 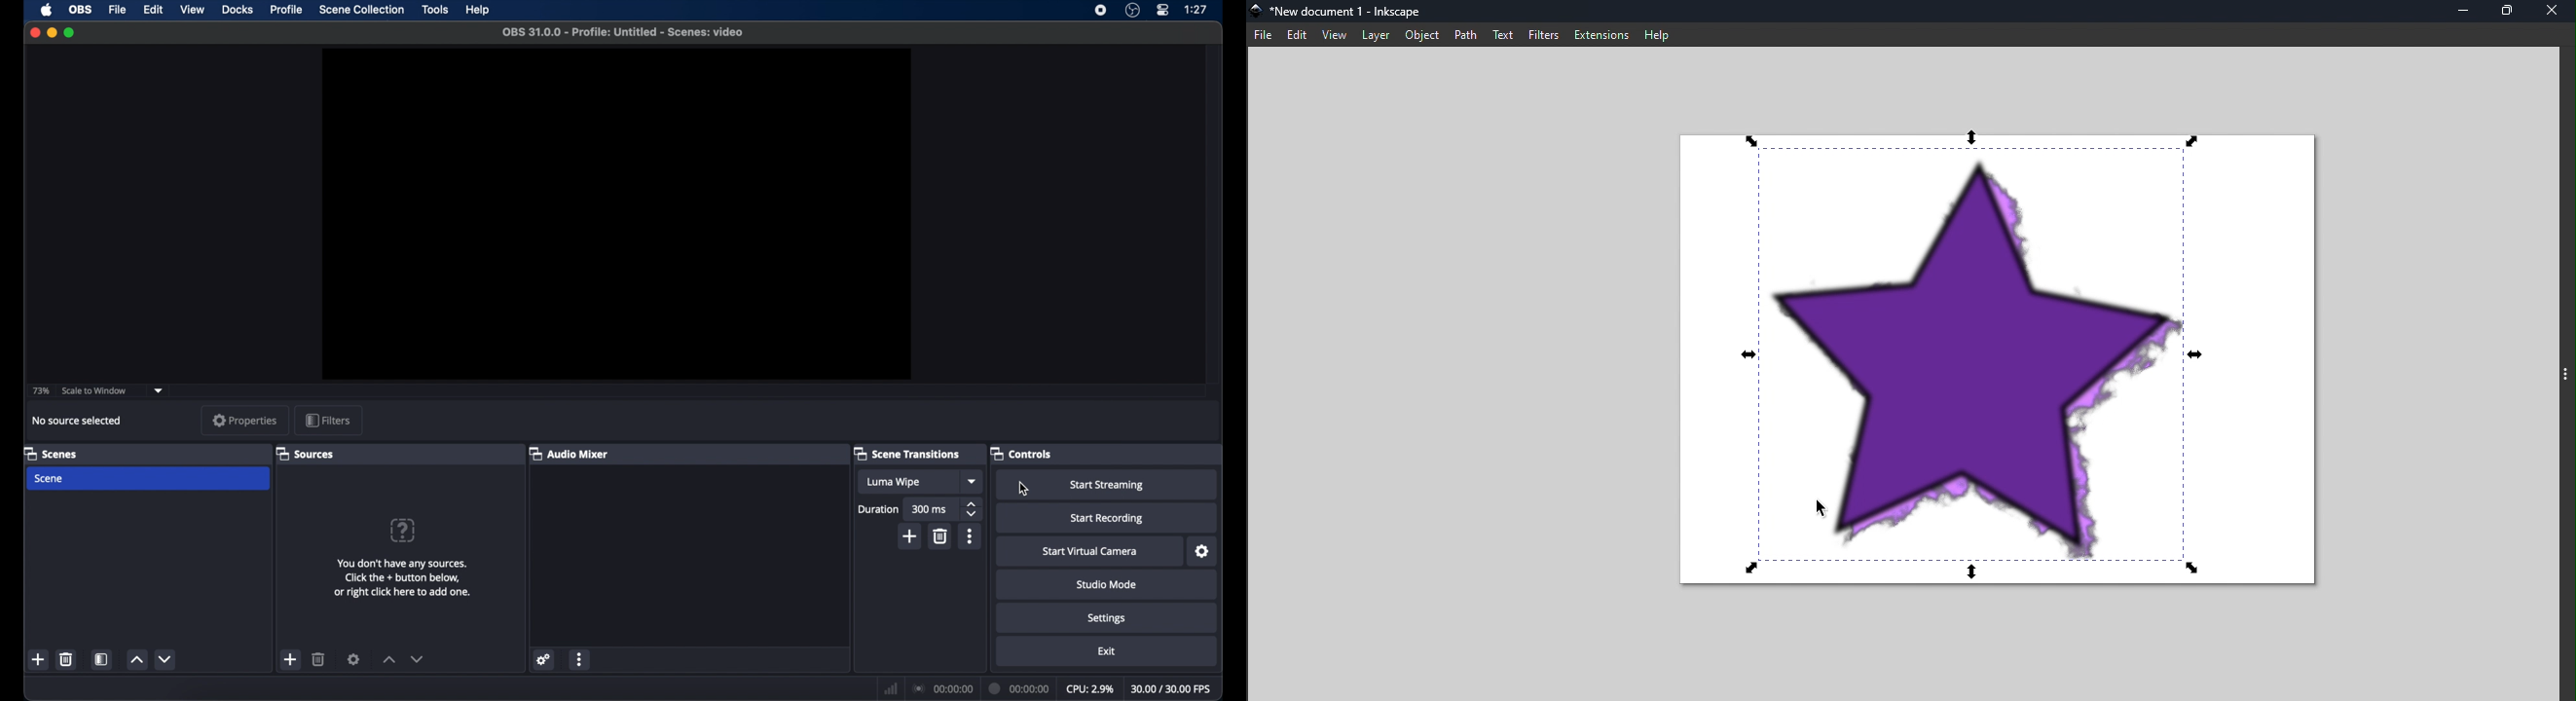 I want to click on Maximize, so click(x=2508, y=12).